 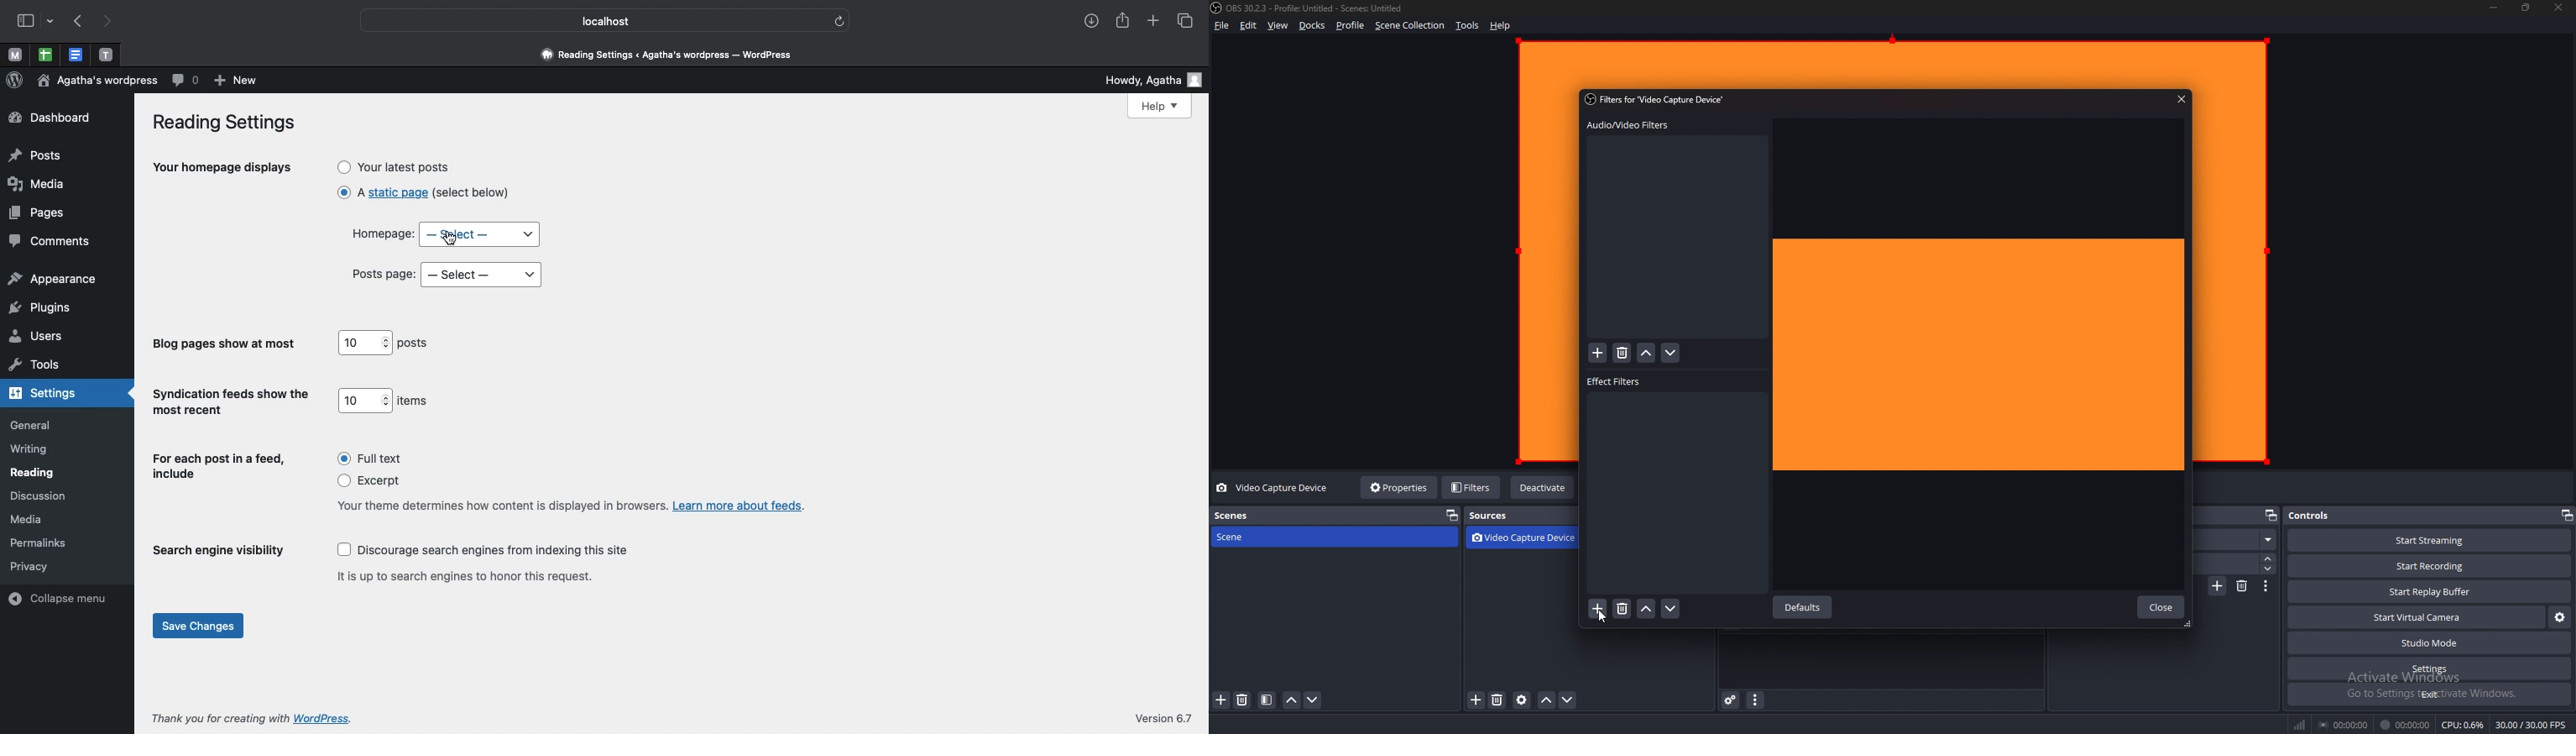 I want to click on add filter, so click(x=1598, y=609).